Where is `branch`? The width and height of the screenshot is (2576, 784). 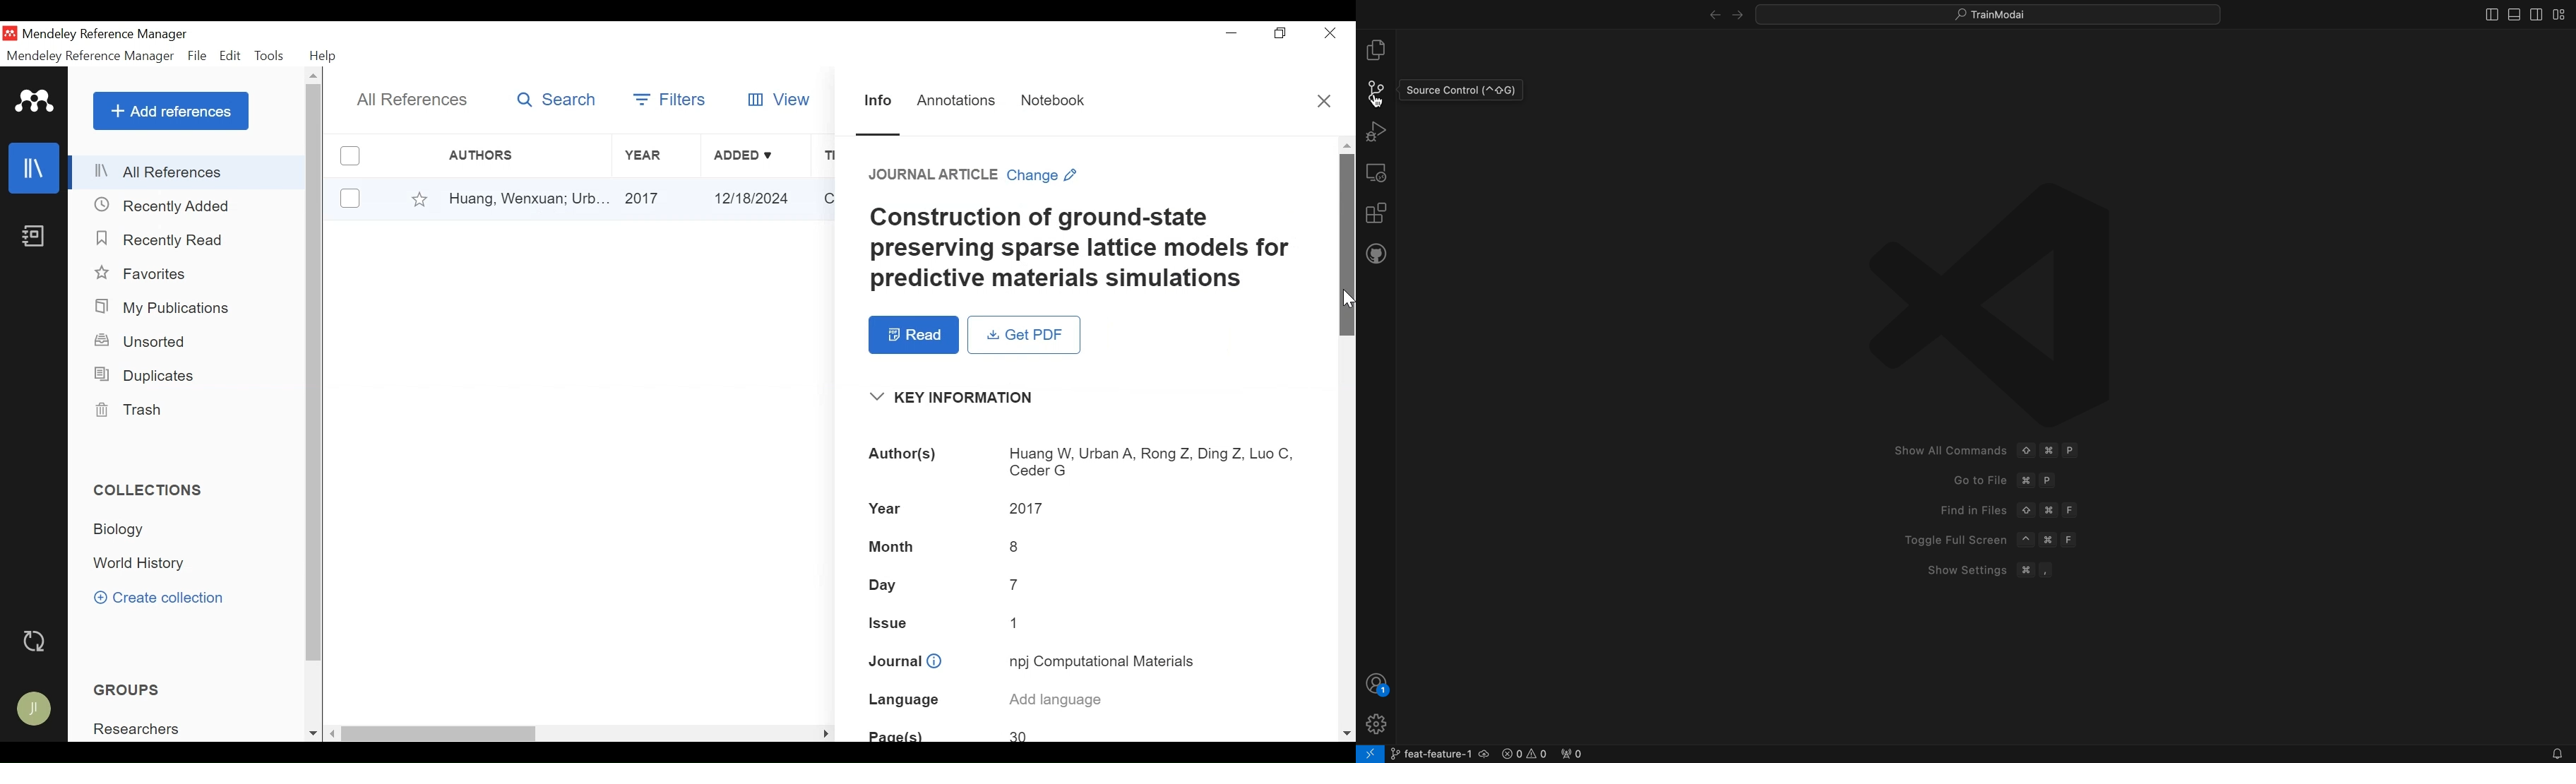 branch is located at coordinates (1438, 752).